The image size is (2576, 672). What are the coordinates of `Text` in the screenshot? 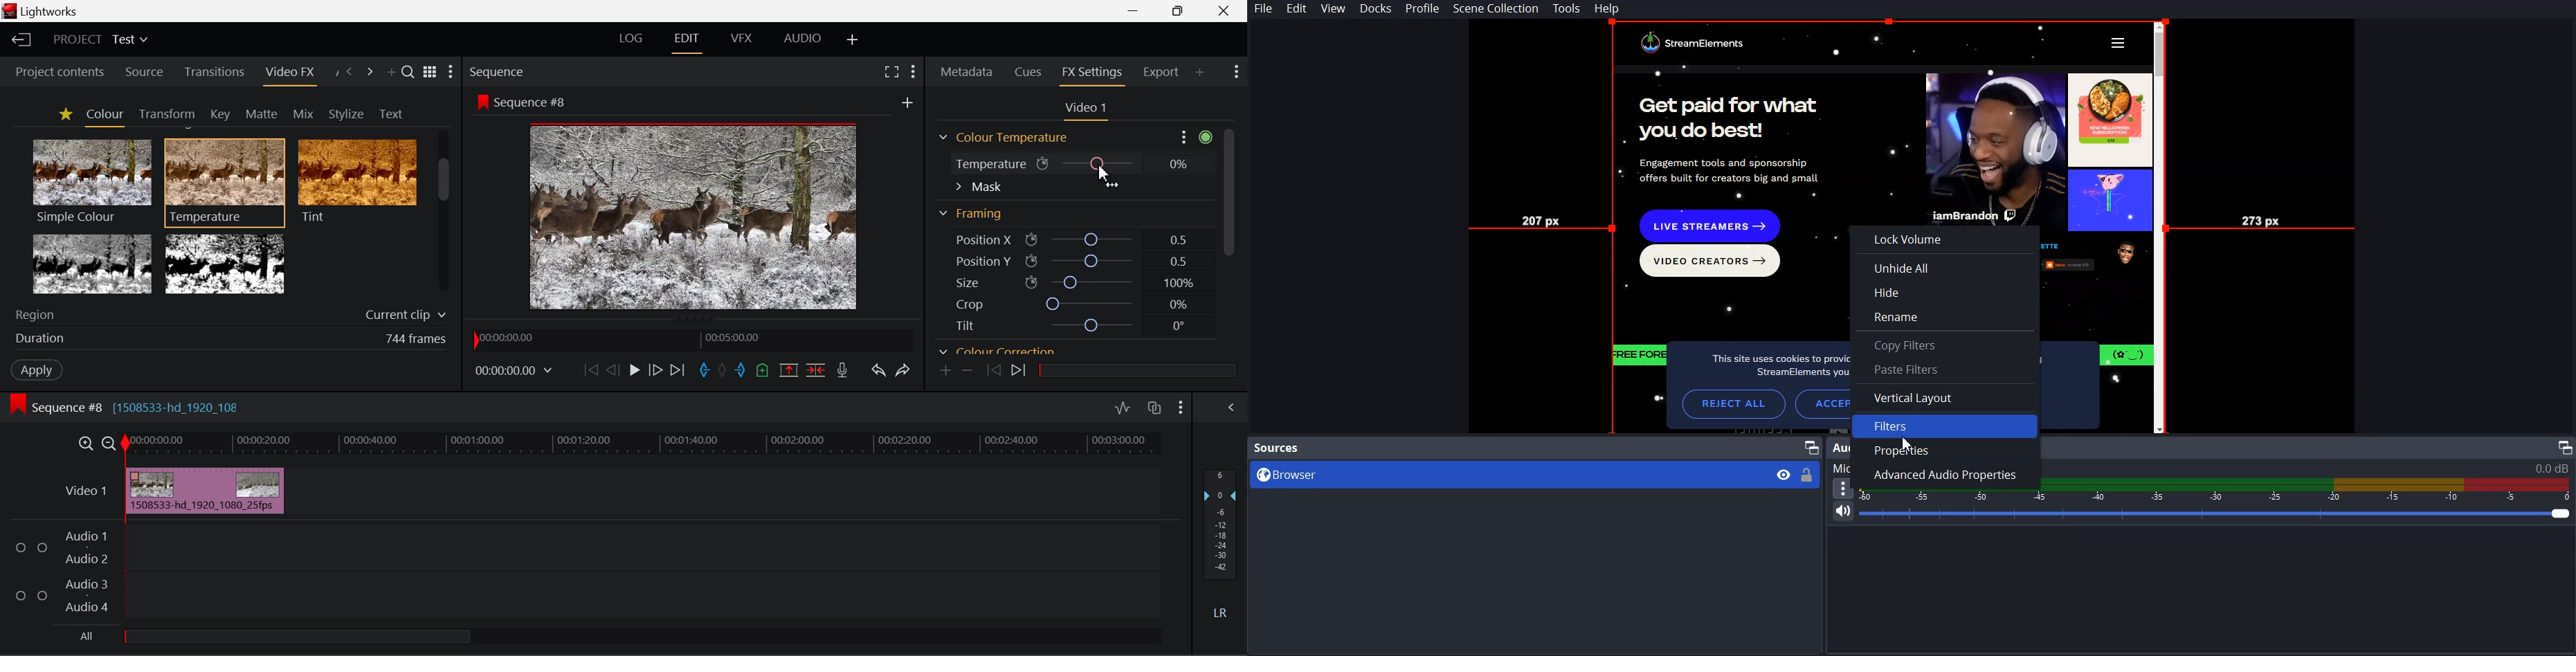 It's located at (388, 113).